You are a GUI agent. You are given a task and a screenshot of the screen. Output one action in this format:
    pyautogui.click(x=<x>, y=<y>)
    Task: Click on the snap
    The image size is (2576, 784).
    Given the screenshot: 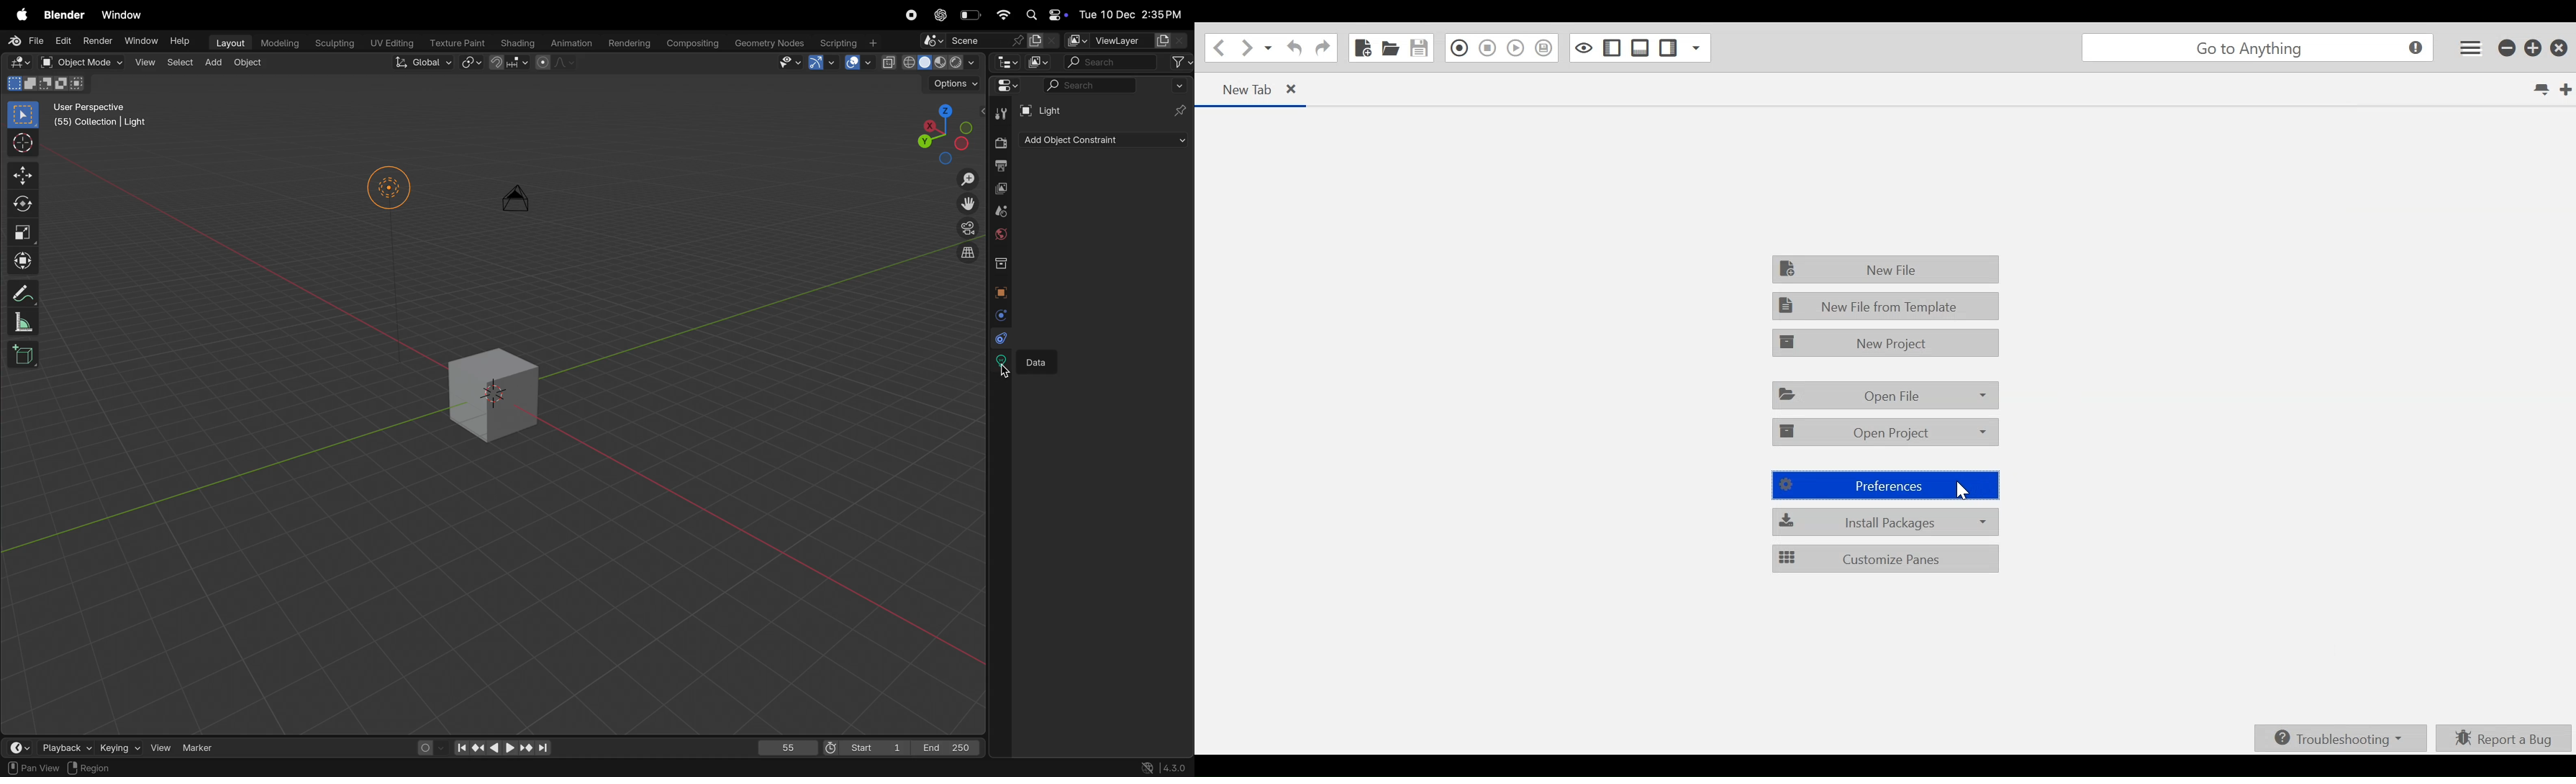 What is the action you would take?
    pyautogui.click(x=471, y=64)
    